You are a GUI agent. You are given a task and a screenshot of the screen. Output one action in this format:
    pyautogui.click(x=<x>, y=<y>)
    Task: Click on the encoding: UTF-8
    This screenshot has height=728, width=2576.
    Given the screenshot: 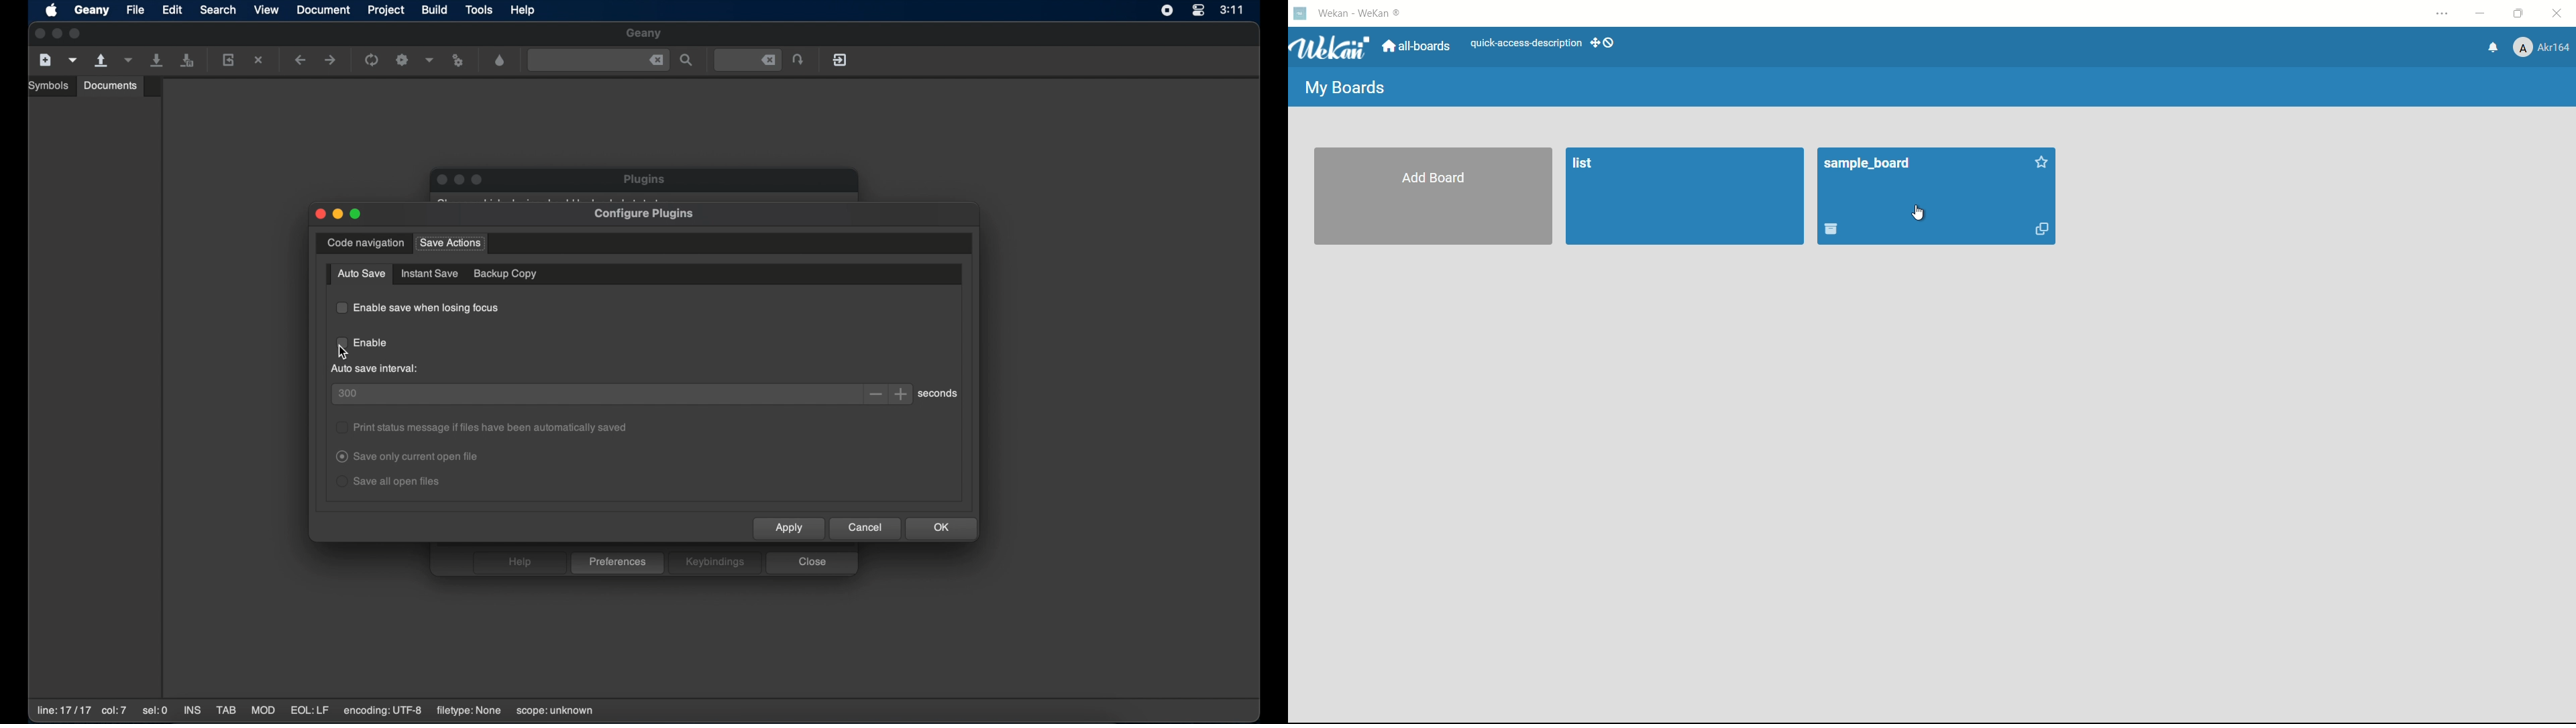 What is the action you would take?
    pyautogui.click(x=383, y=711)
    